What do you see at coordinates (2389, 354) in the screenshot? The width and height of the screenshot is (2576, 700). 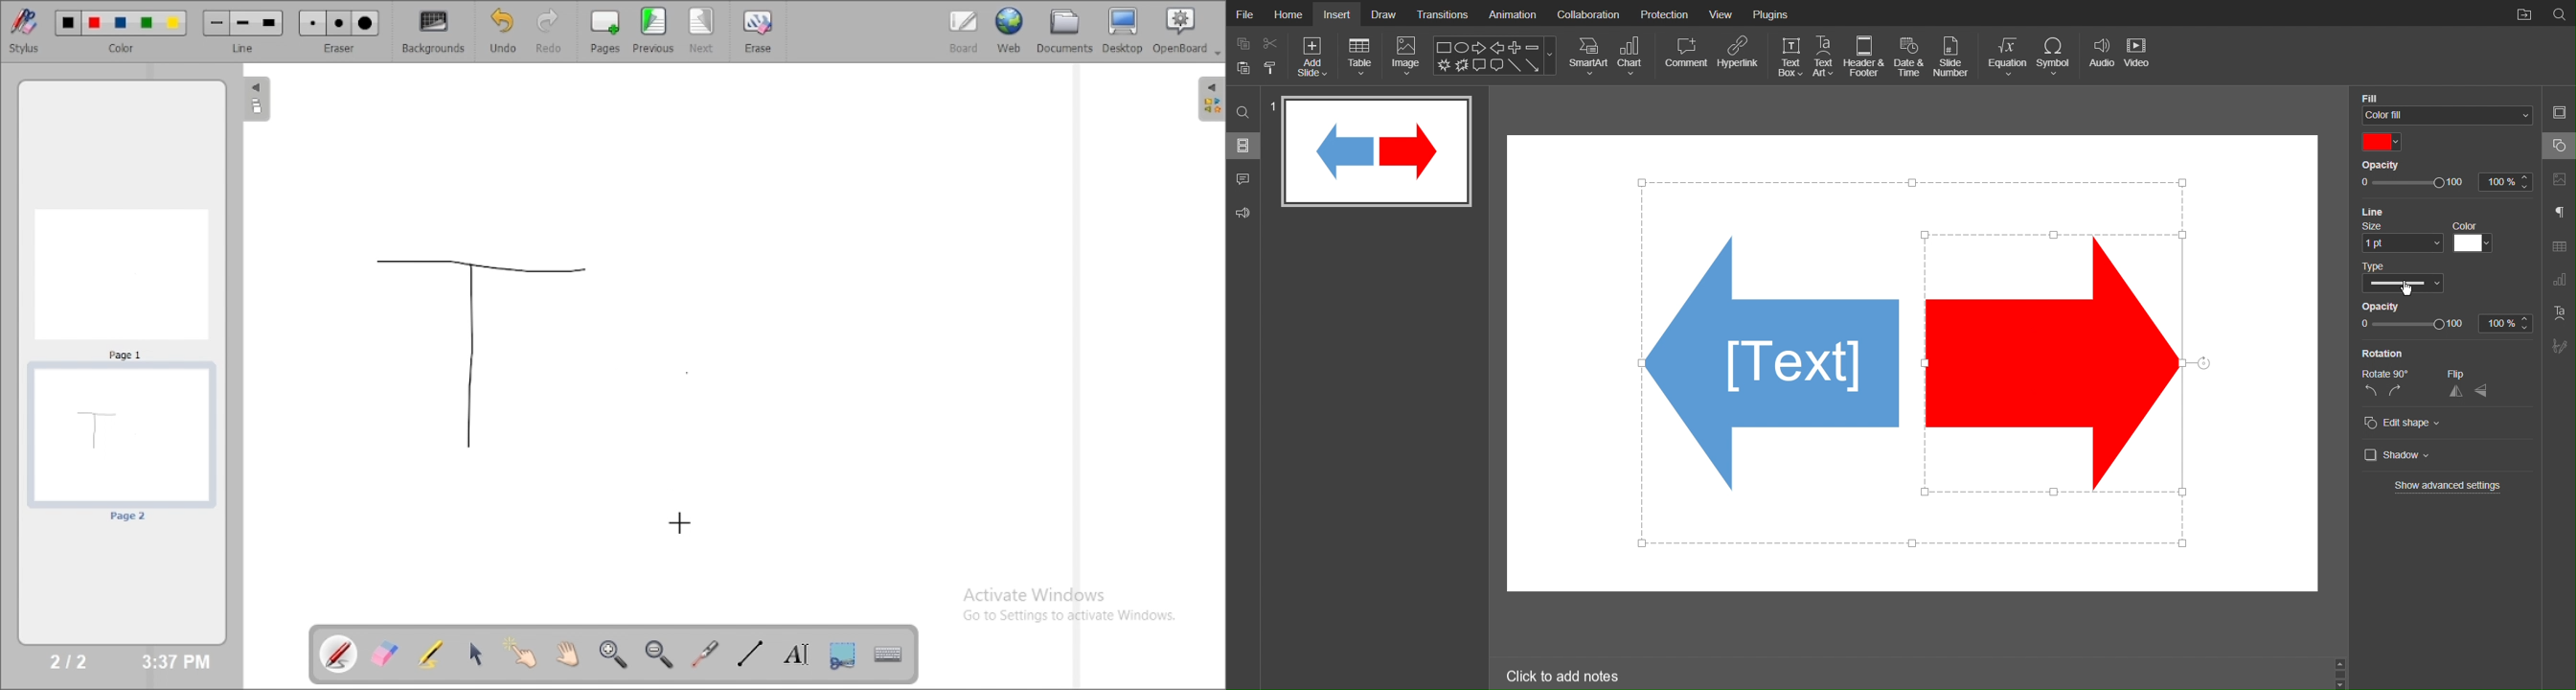 I see `Rotation` at bounding box center [2389, 354].